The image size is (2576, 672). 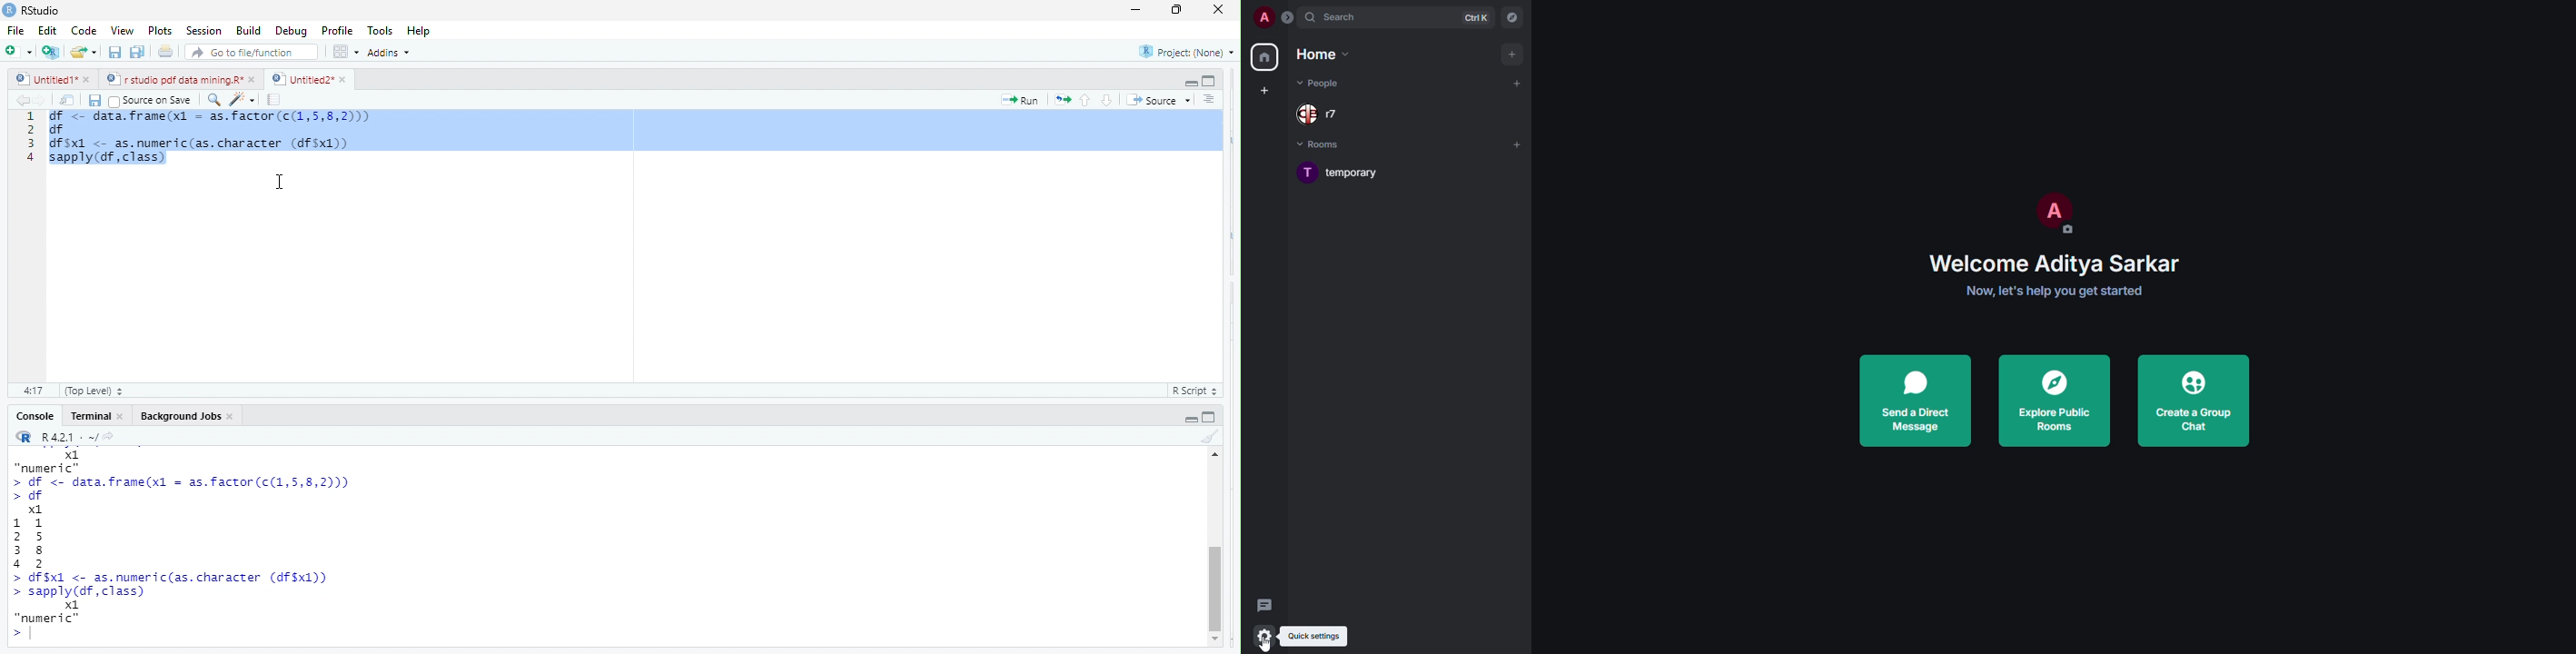 What do you see at coordinates (95, 101) in the screenshot?
I see `save current document` at bounding box center [95, 101].